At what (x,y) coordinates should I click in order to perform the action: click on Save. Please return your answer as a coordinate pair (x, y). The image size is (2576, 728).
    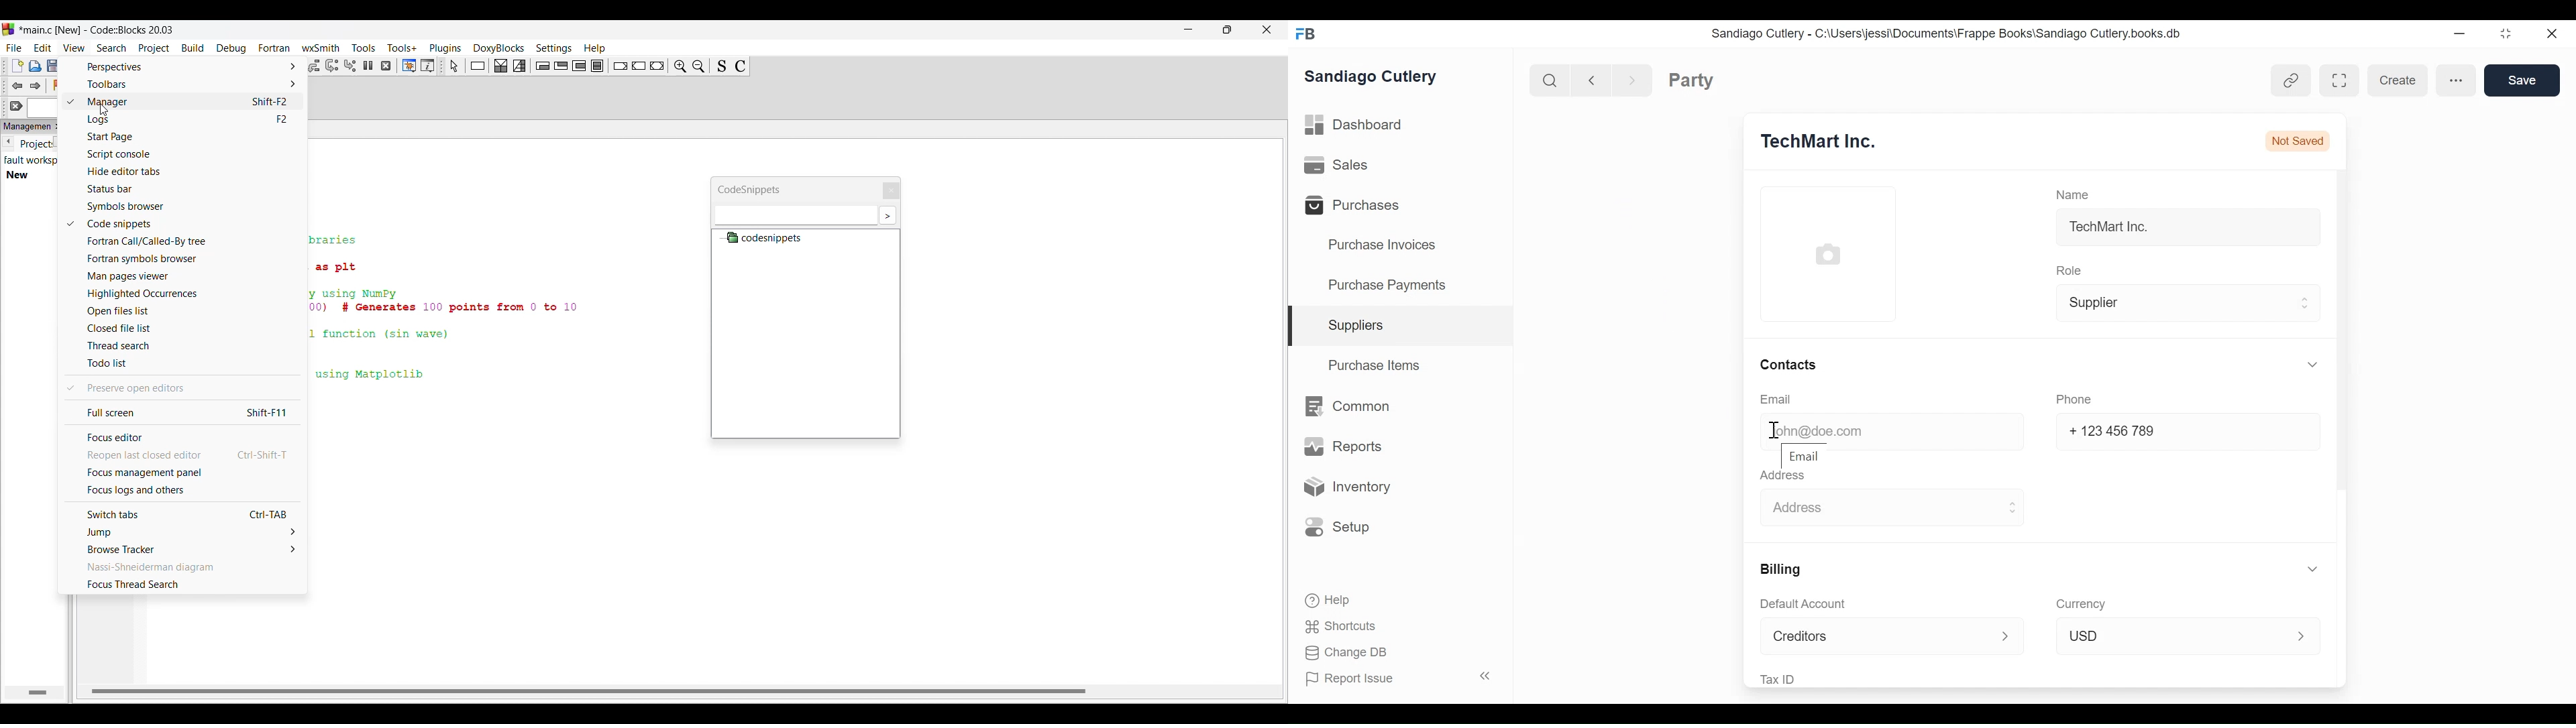
    Looking at the image, I should click on (2523, 82).